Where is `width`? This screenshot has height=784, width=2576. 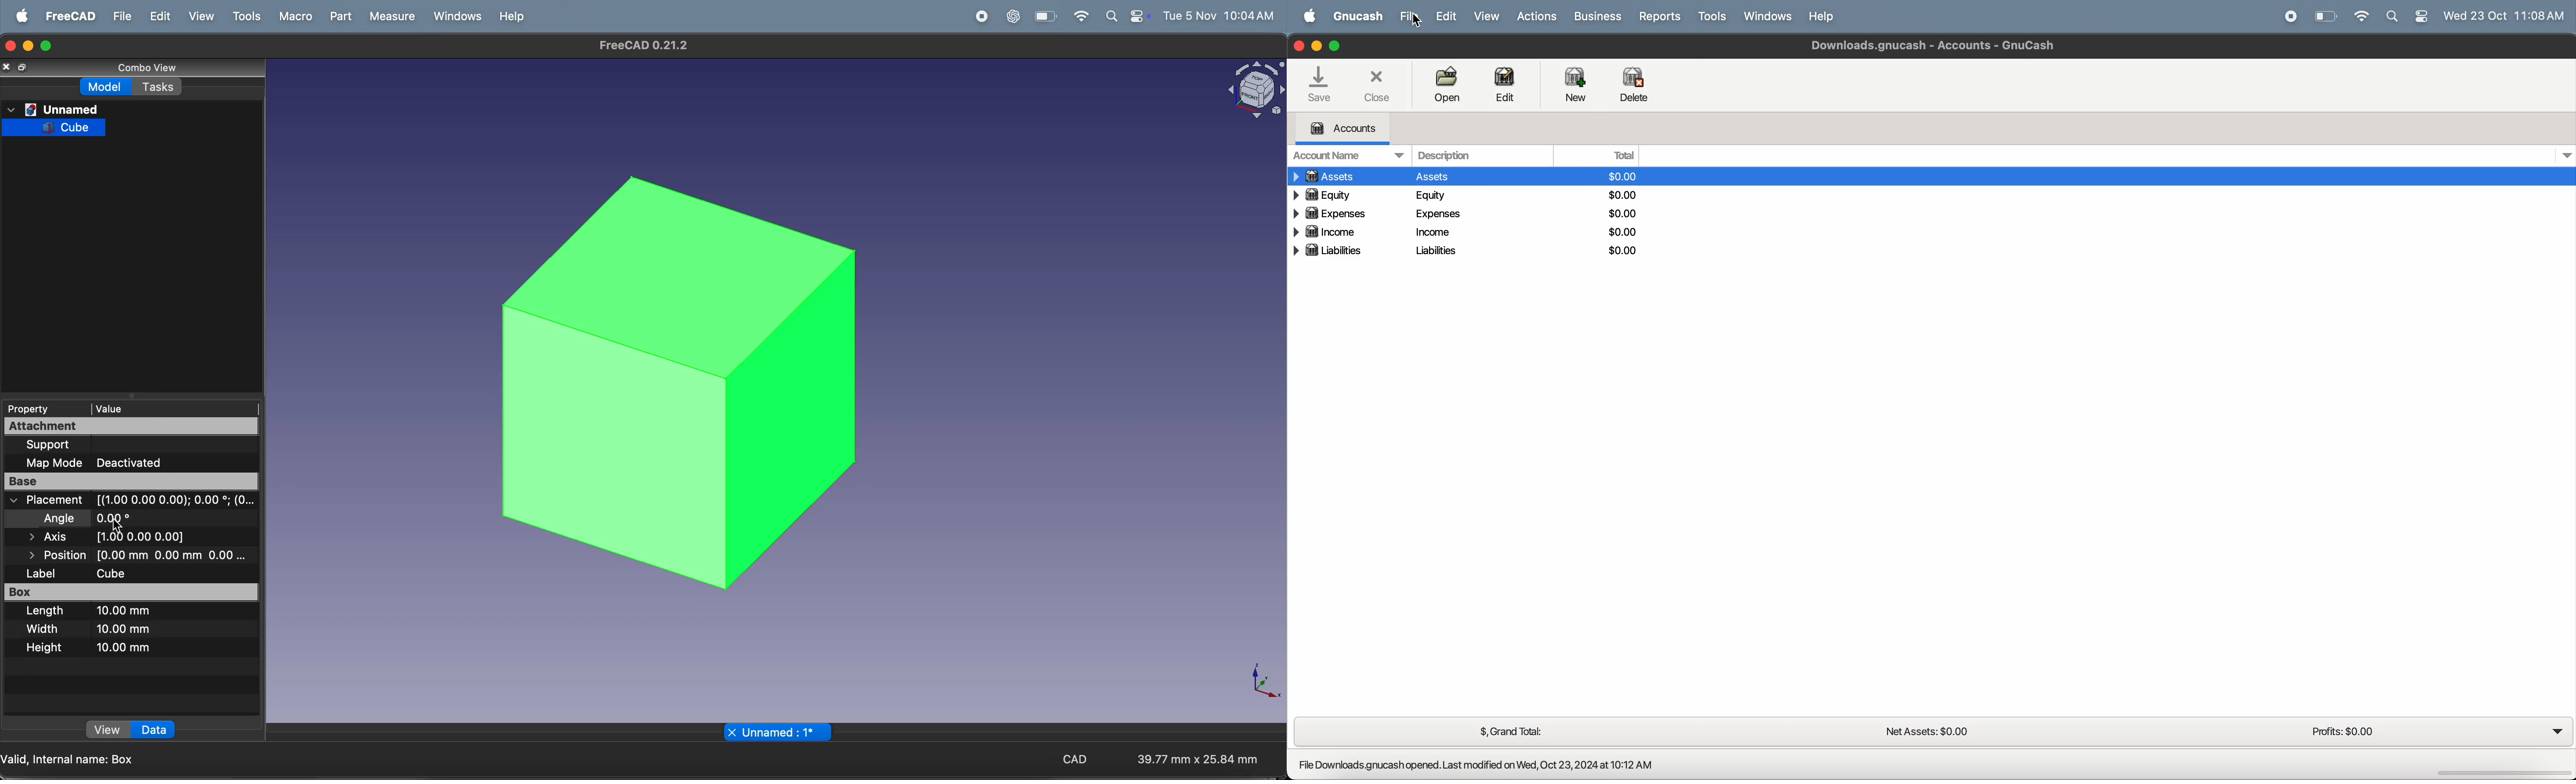
width is located at coordinates (40, 630).